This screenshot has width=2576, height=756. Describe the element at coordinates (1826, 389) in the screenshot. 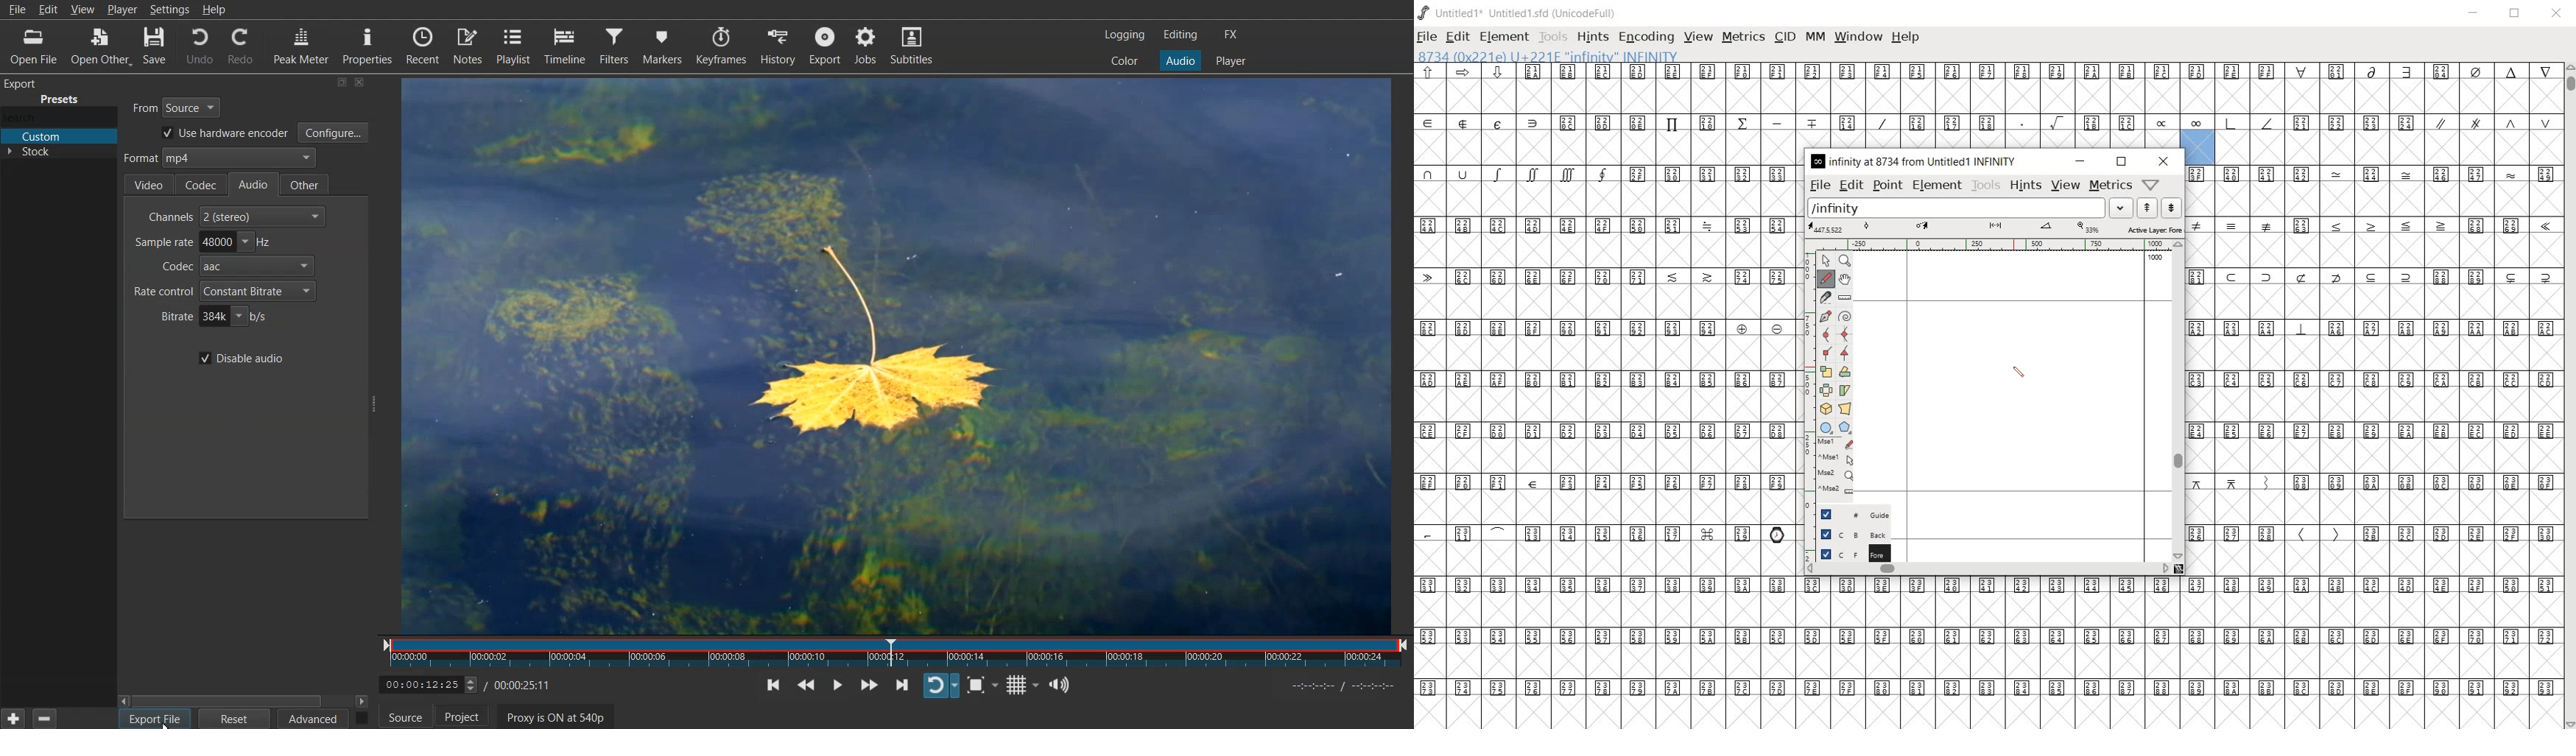

I see `flip the selection` at that location.